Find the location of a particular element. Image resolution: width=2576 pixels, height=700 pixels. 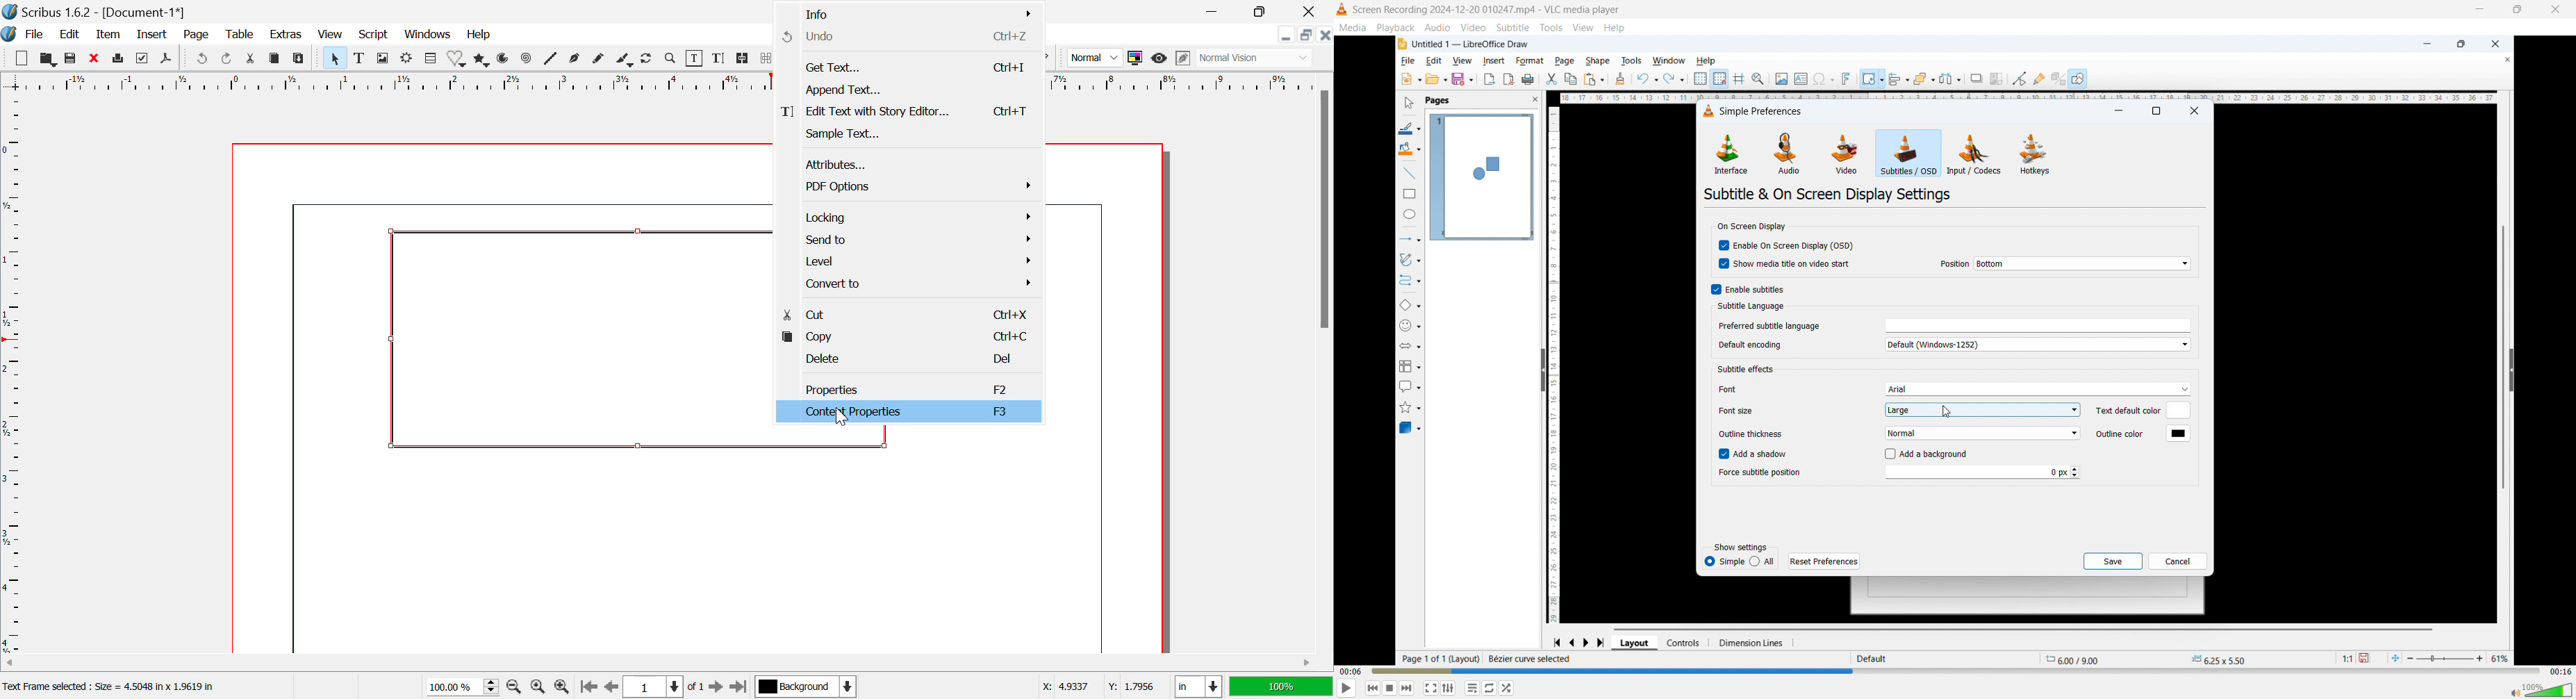

Video  is located at coordinates (1844, 153).